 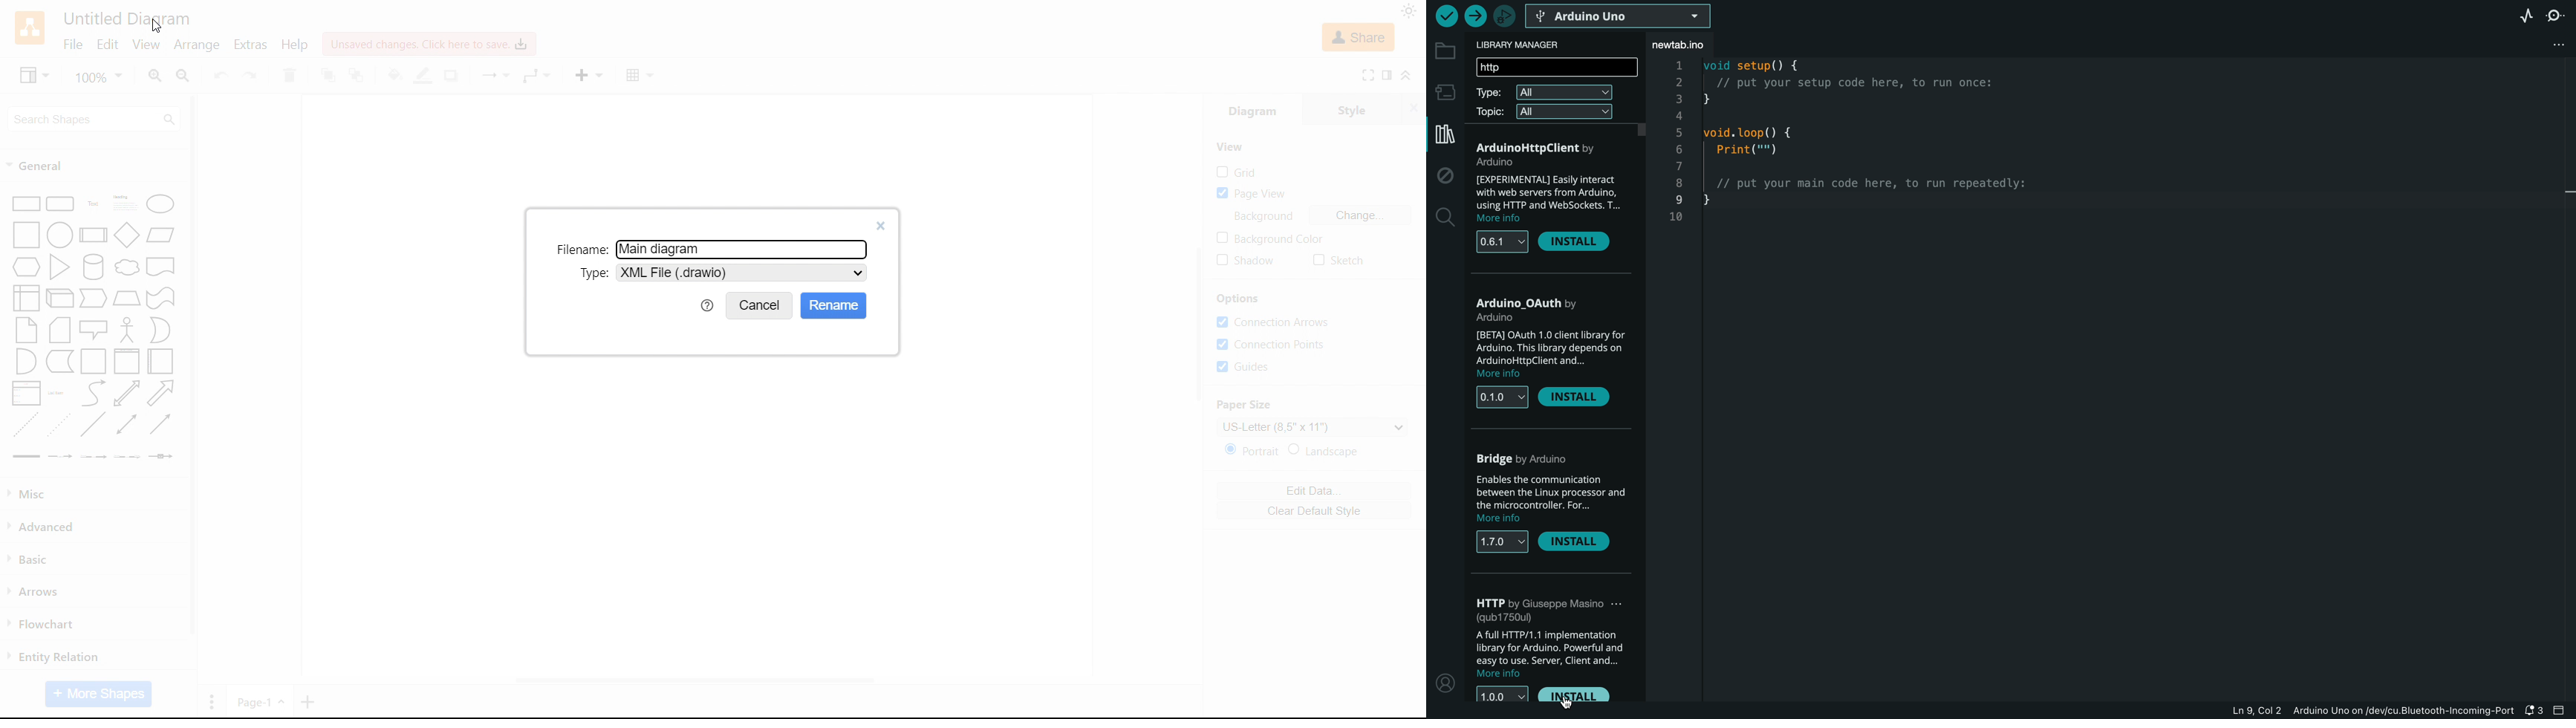 What do you see at coordinates (328, 75) in the screenshot?
I see `Bring to front ` at bounding box center [328, 75].